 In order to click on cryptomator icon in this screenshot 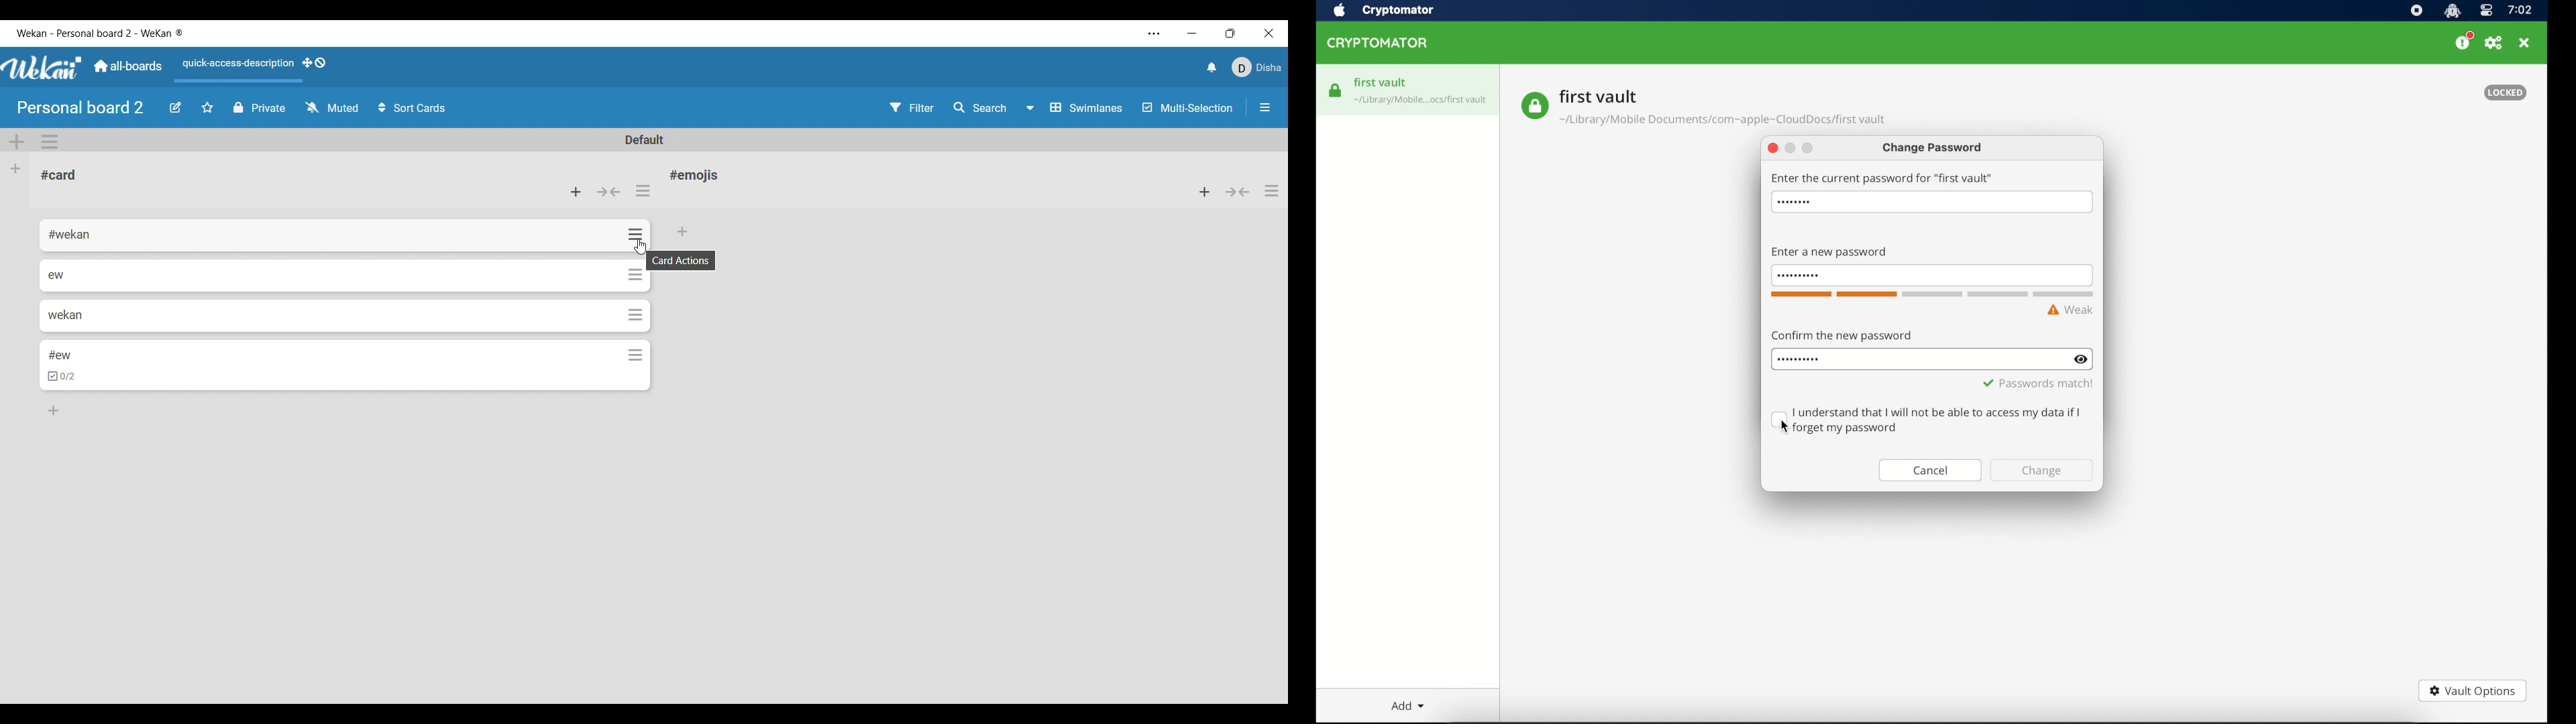, I will do `click(2452, 11)`.